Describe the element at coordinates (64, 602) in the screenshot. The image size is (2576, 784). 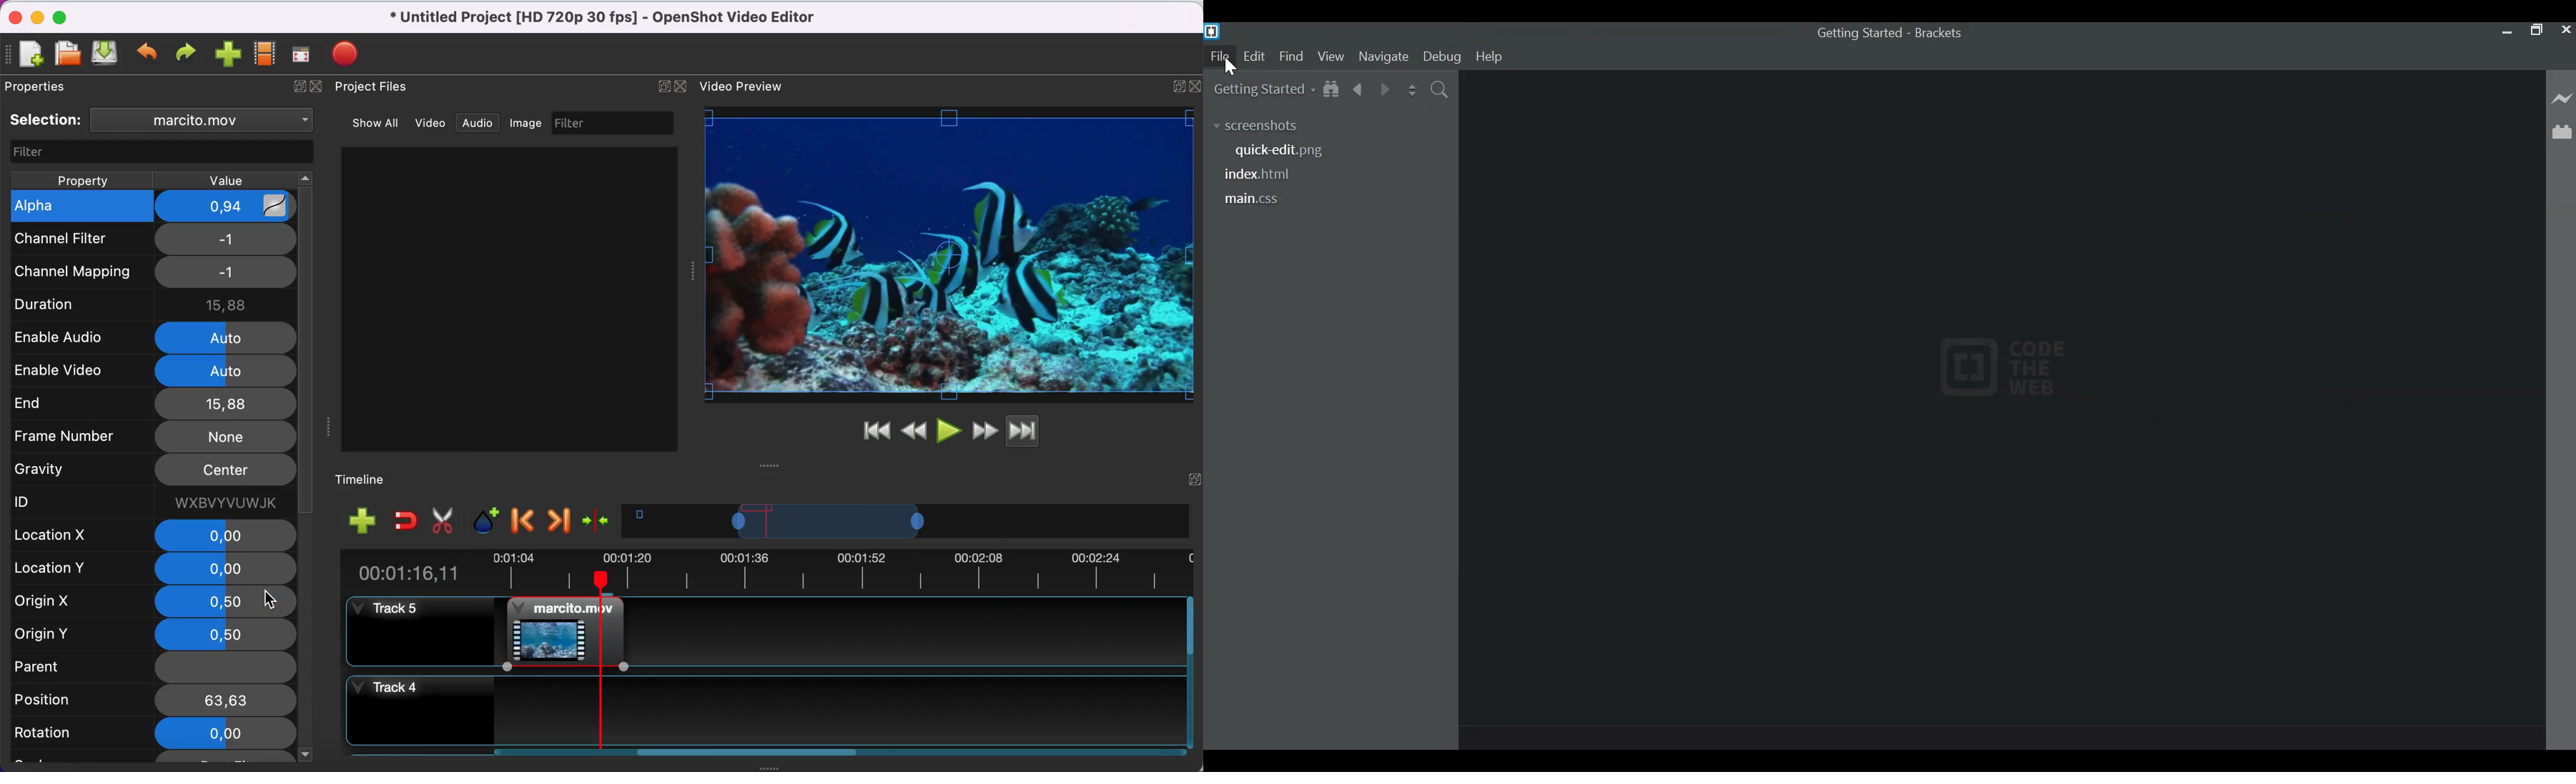
I see `Origin X` at that location.